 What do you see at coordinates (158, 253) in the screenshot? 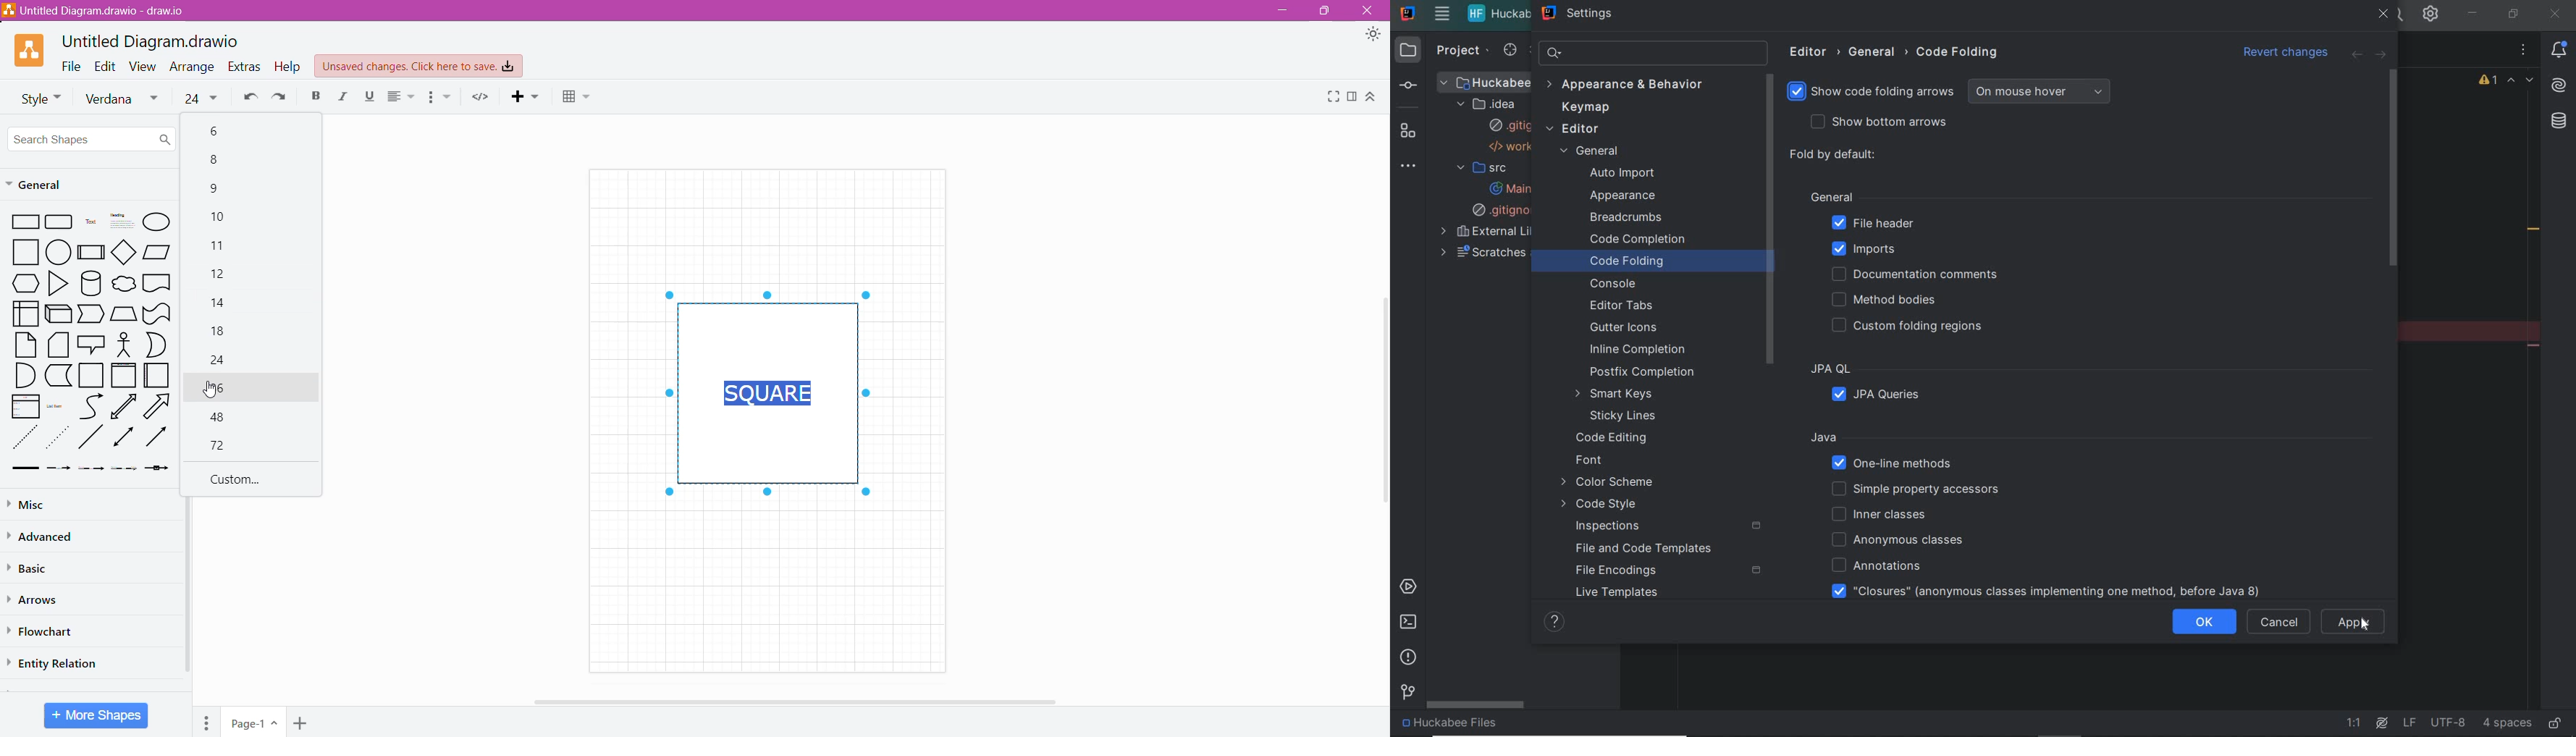
I see `Parallelogram` at bounding box center [158, 253].